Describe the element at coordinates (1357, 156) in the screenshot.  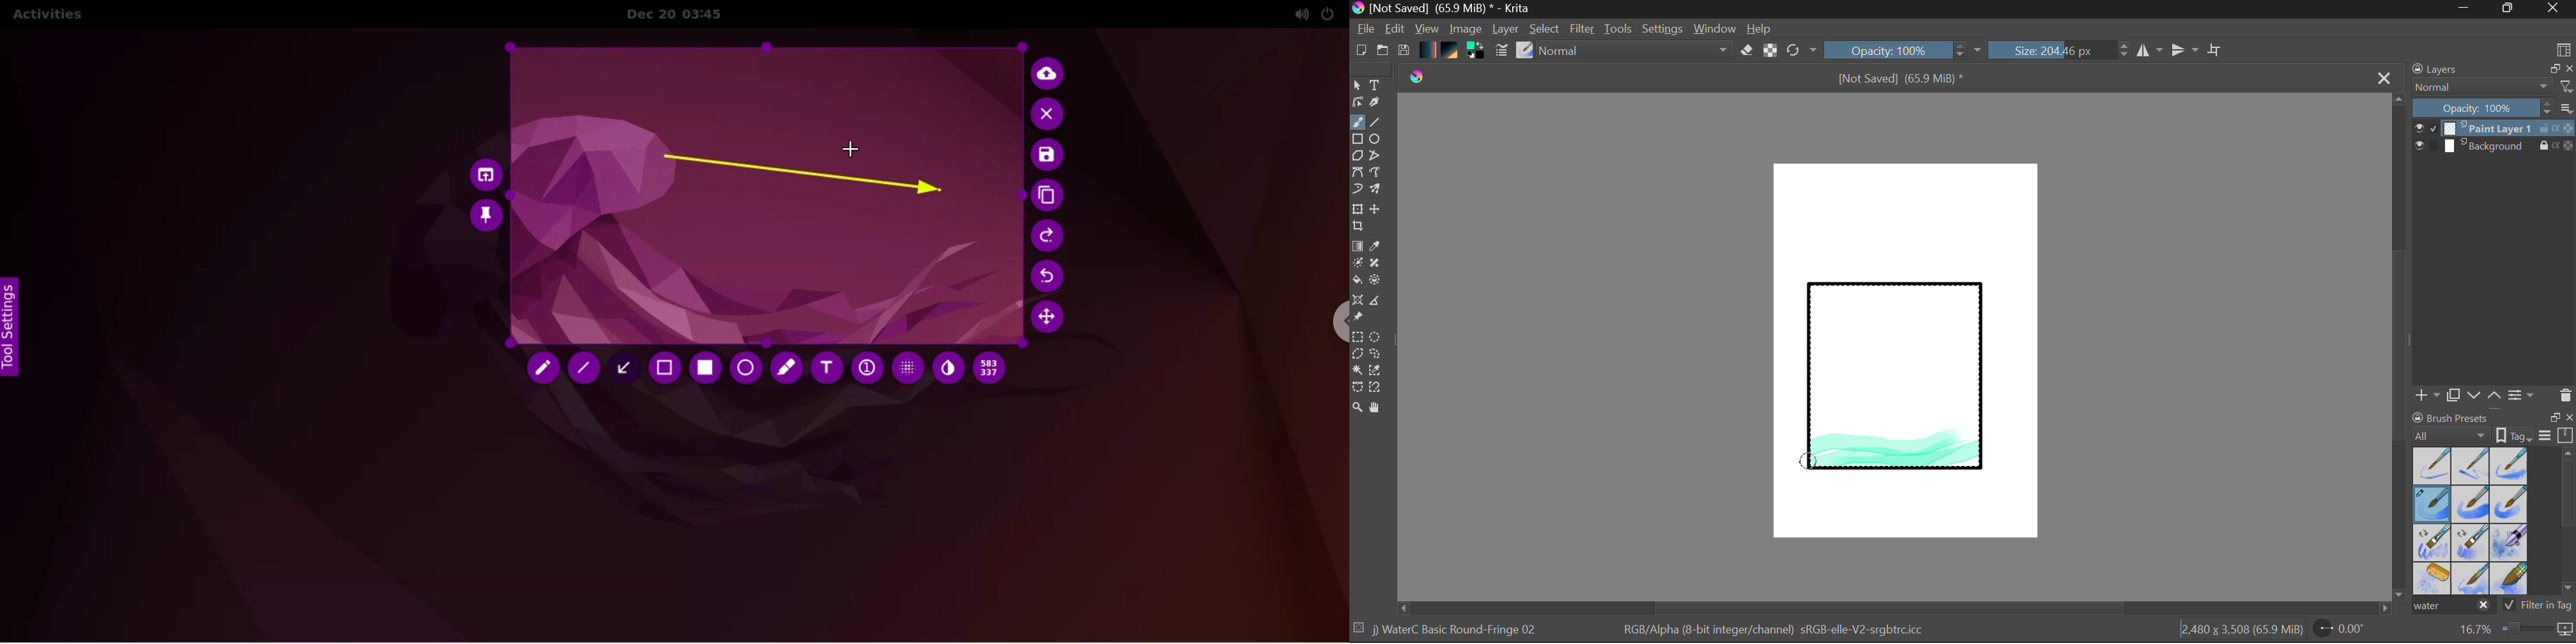
I see `Polygon` at that location.